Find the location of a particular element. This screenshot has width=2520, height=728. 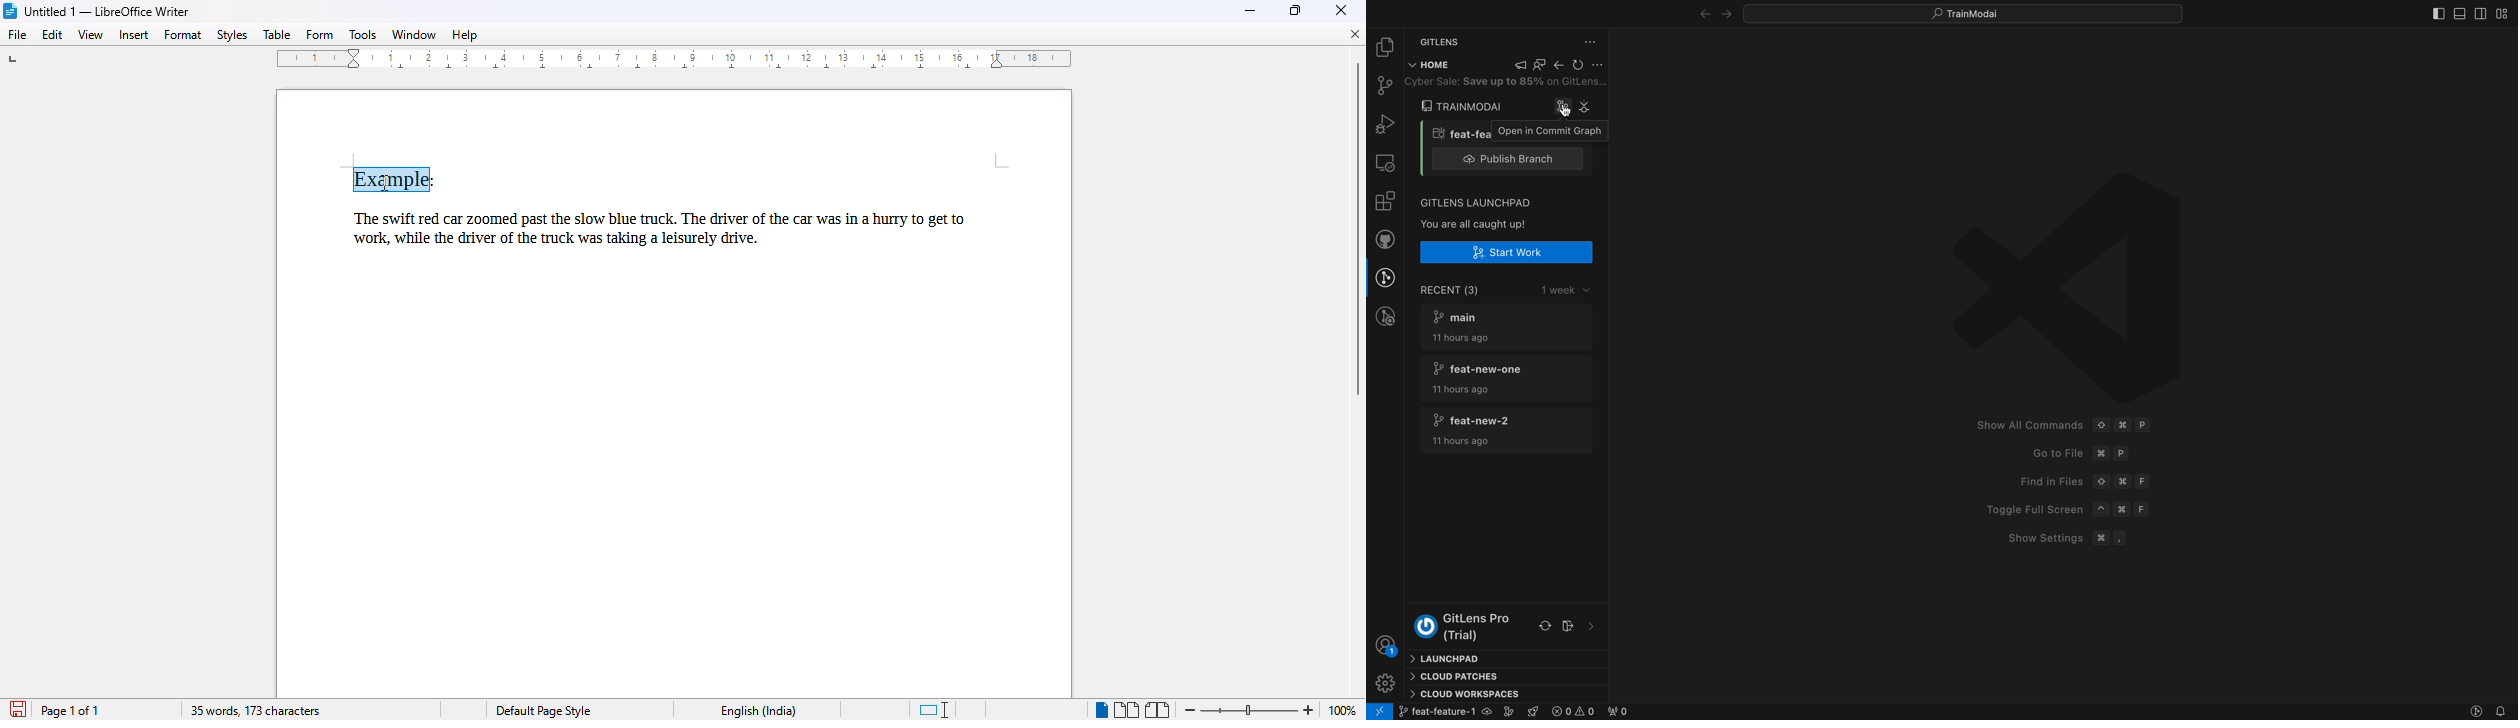

Change zoom level is located at coordinates (1249, 709).